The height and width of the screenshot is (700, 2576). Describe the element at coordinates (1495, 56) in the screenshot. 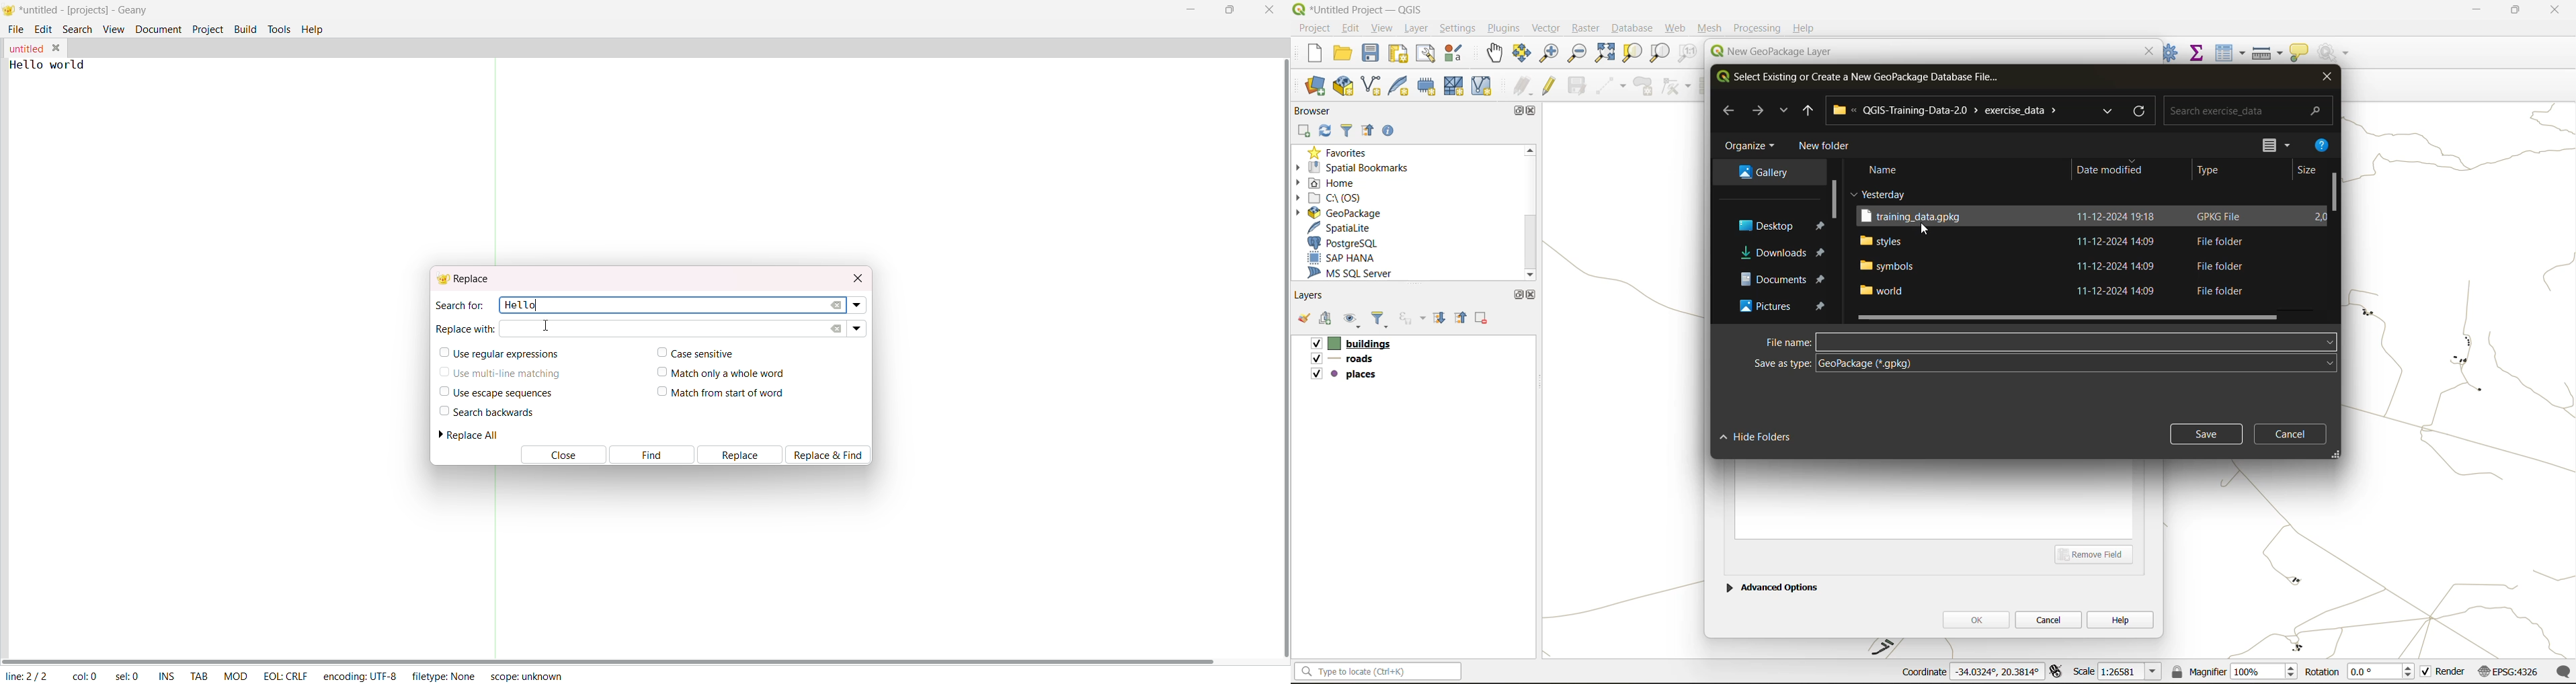

I see `pan map` at that location.